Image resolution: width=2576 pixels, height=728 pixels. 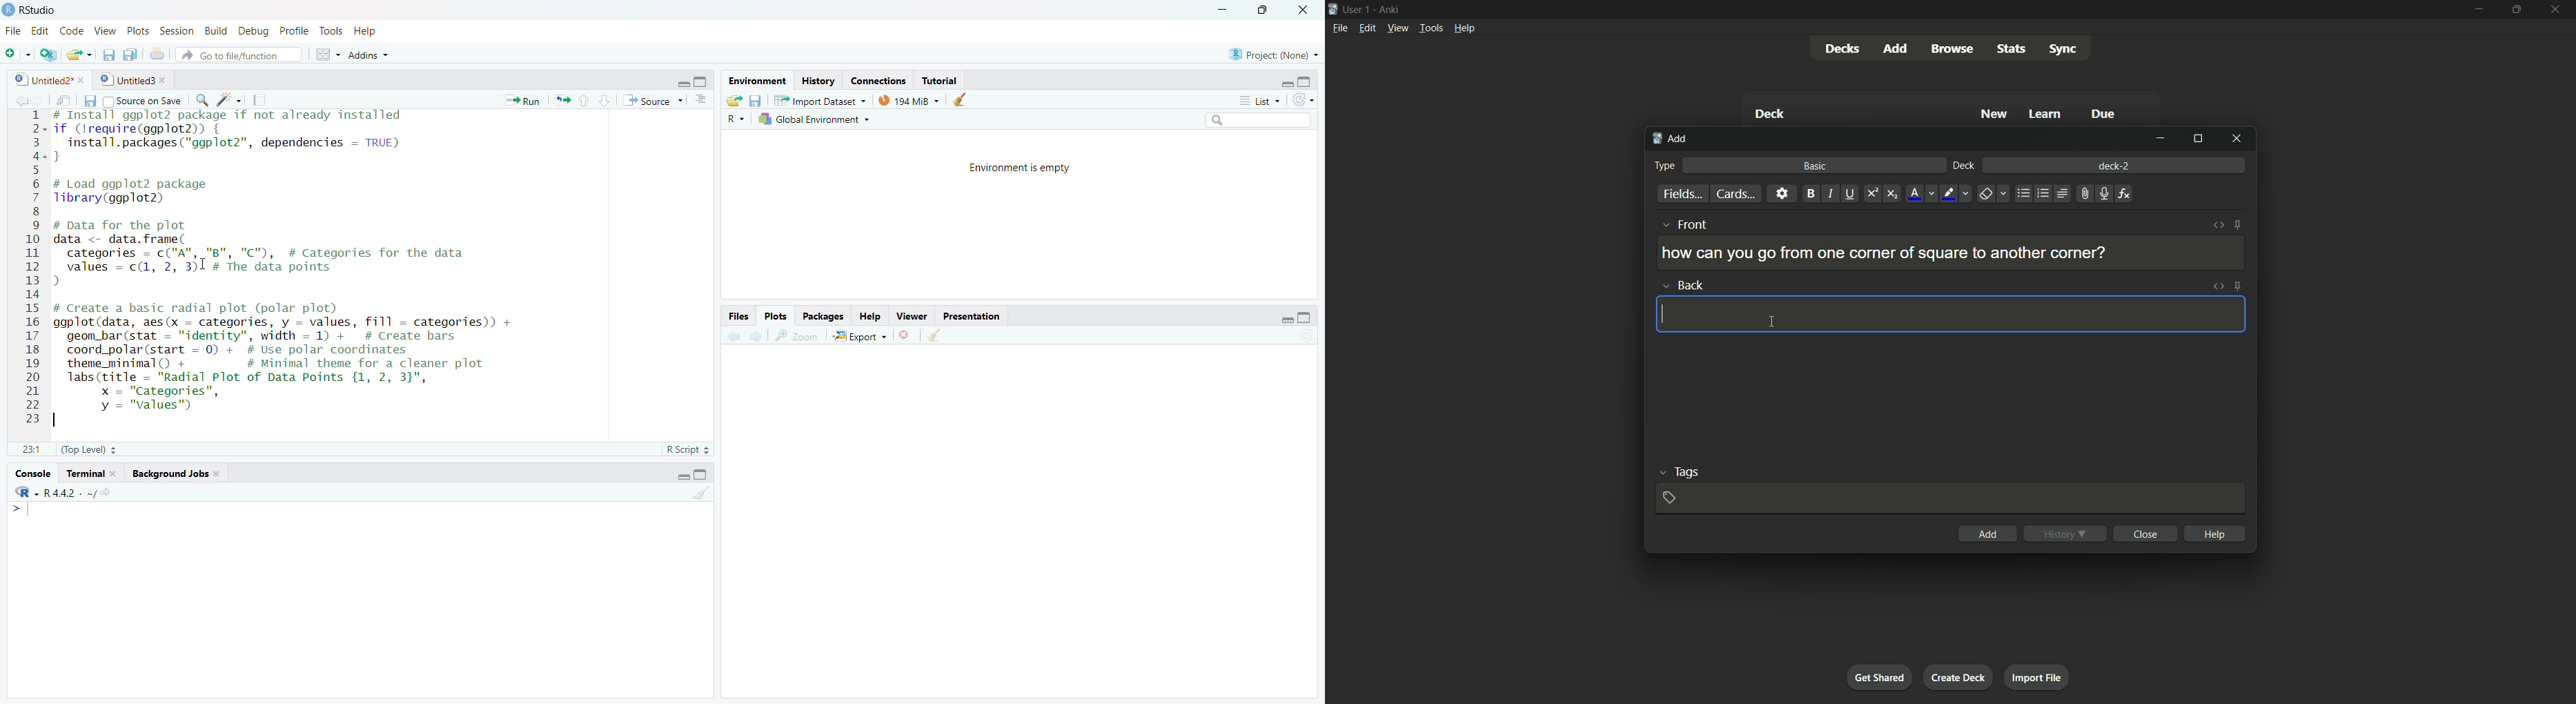 What do you see at coordinates (159, 55) in the screenshot?
I see `print the current file` at bounding box center [159, 55].